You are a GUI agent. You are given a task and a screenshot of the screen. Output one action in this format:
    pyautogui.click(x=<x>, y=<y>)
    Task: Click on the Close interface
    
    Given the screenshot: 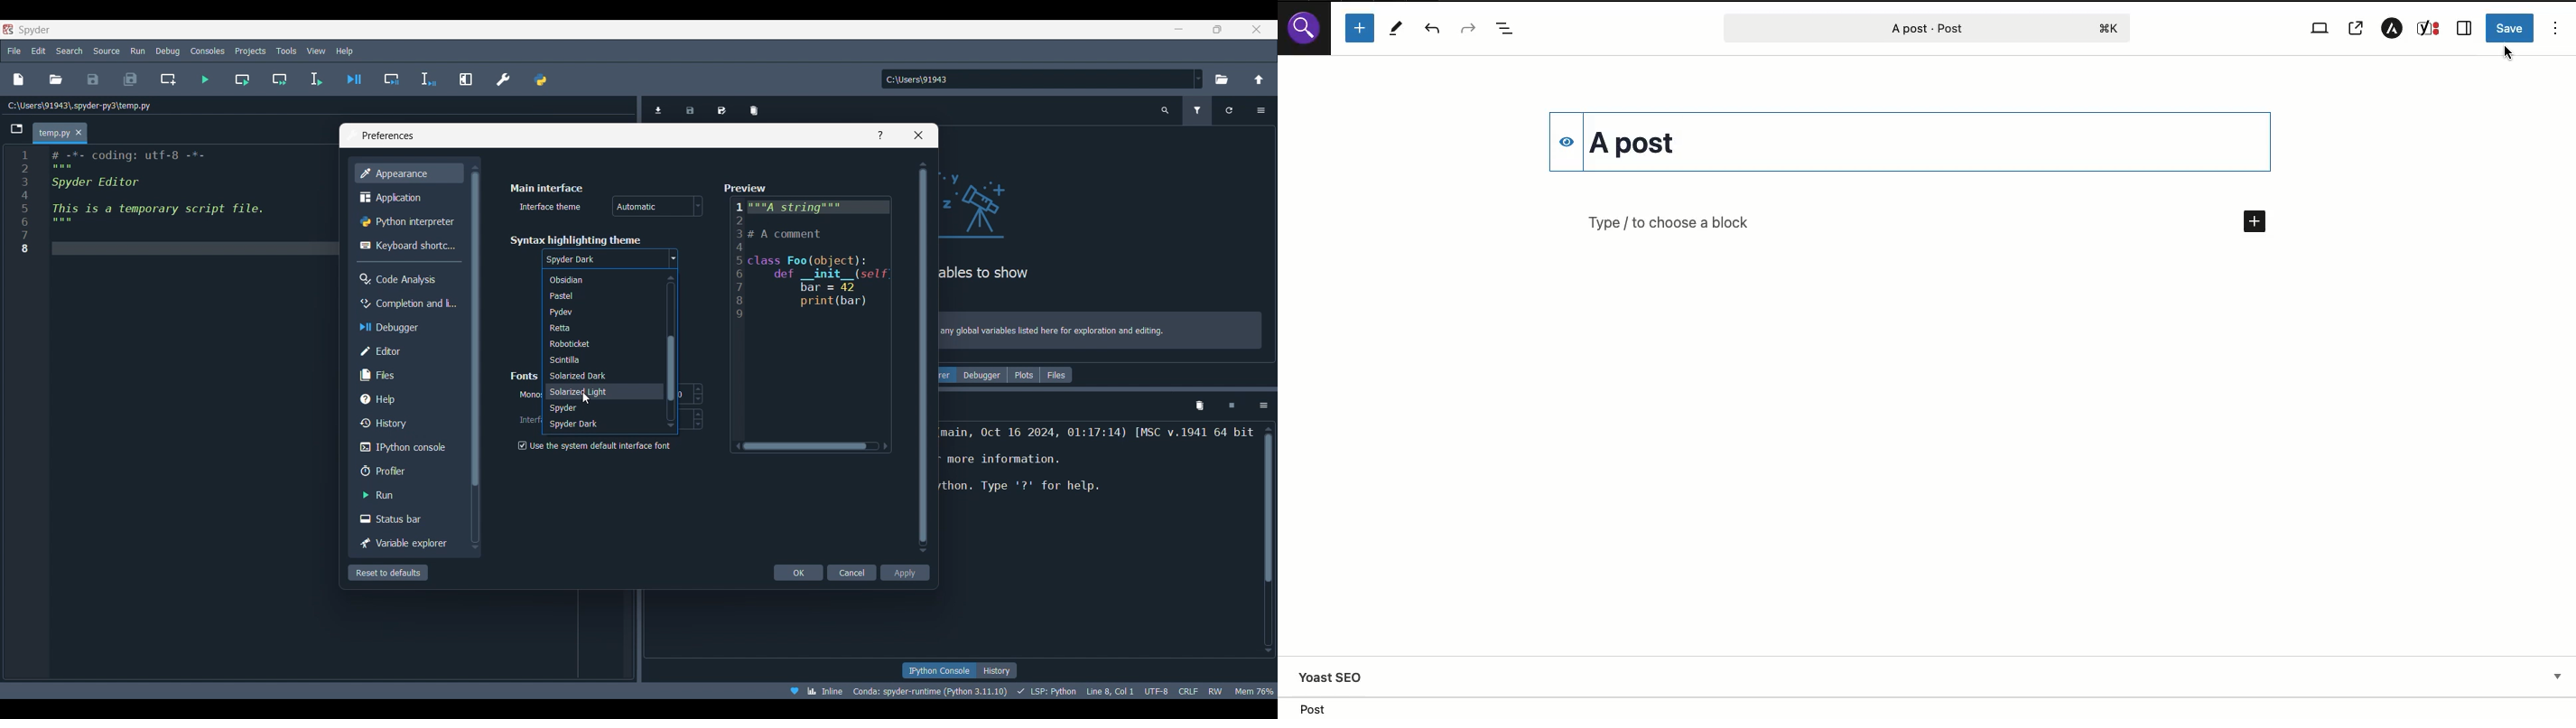 What is the action you would take?
    pyautogui.click(x=1257, y=29)
    